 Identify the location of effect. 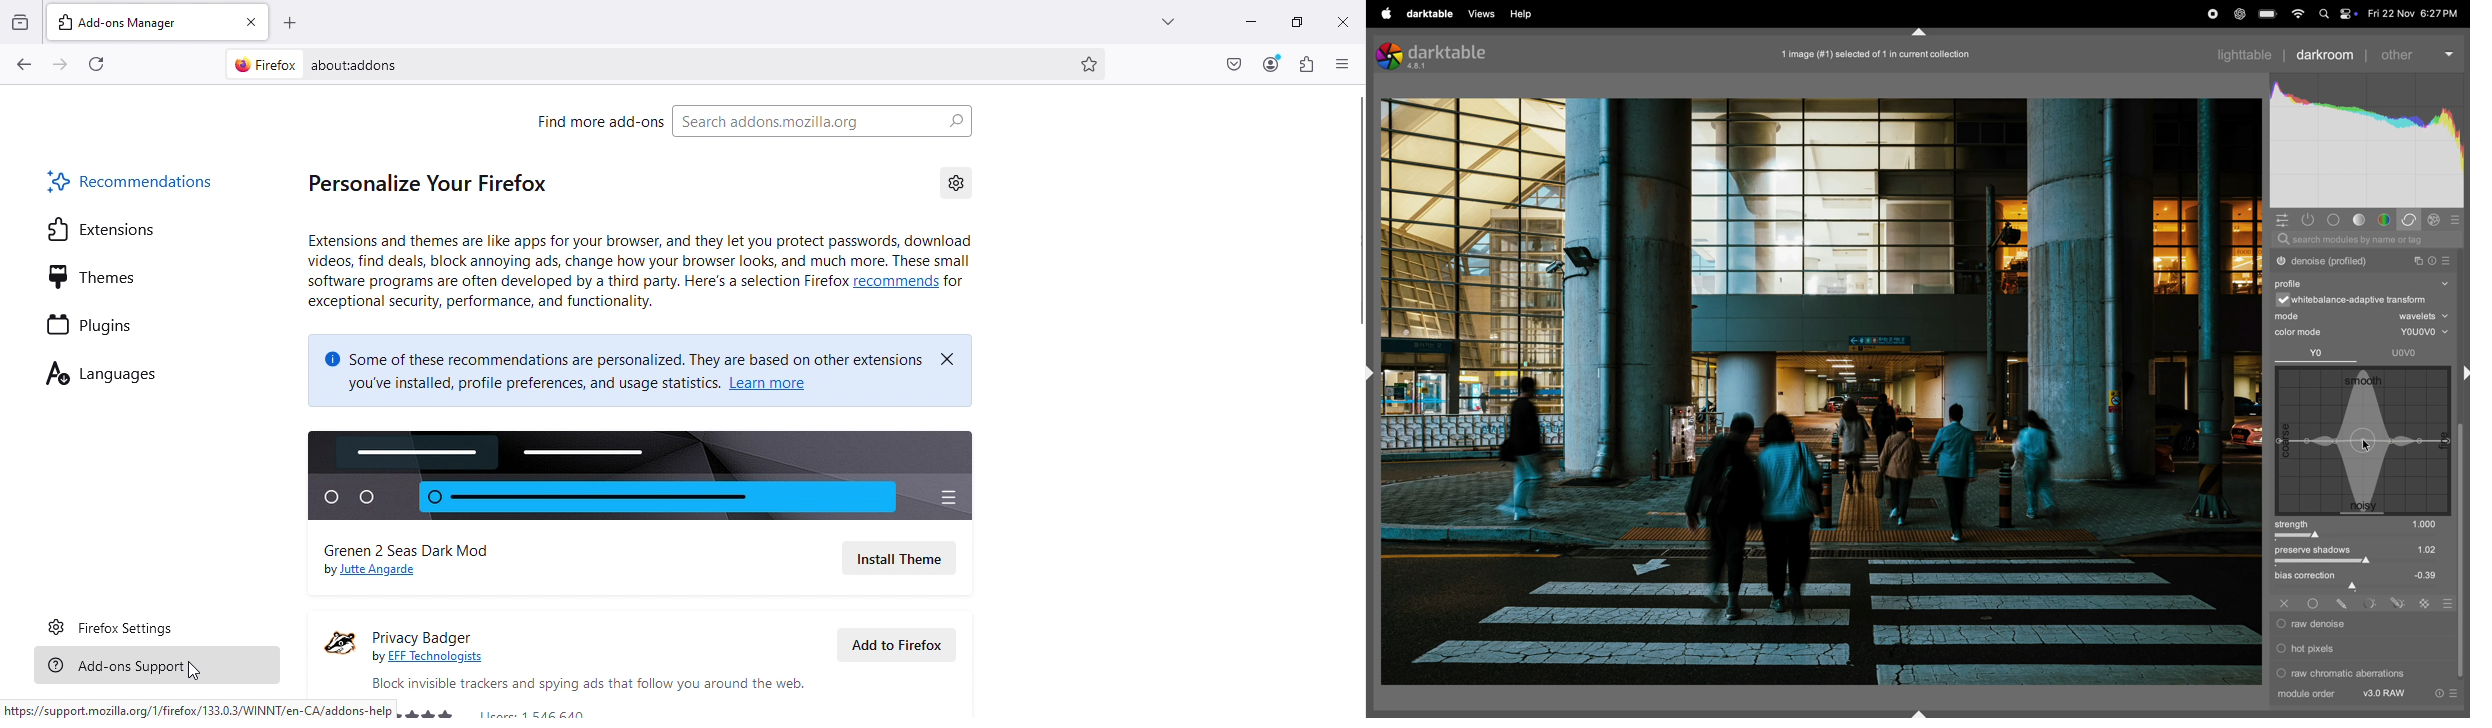
(2434, 220).